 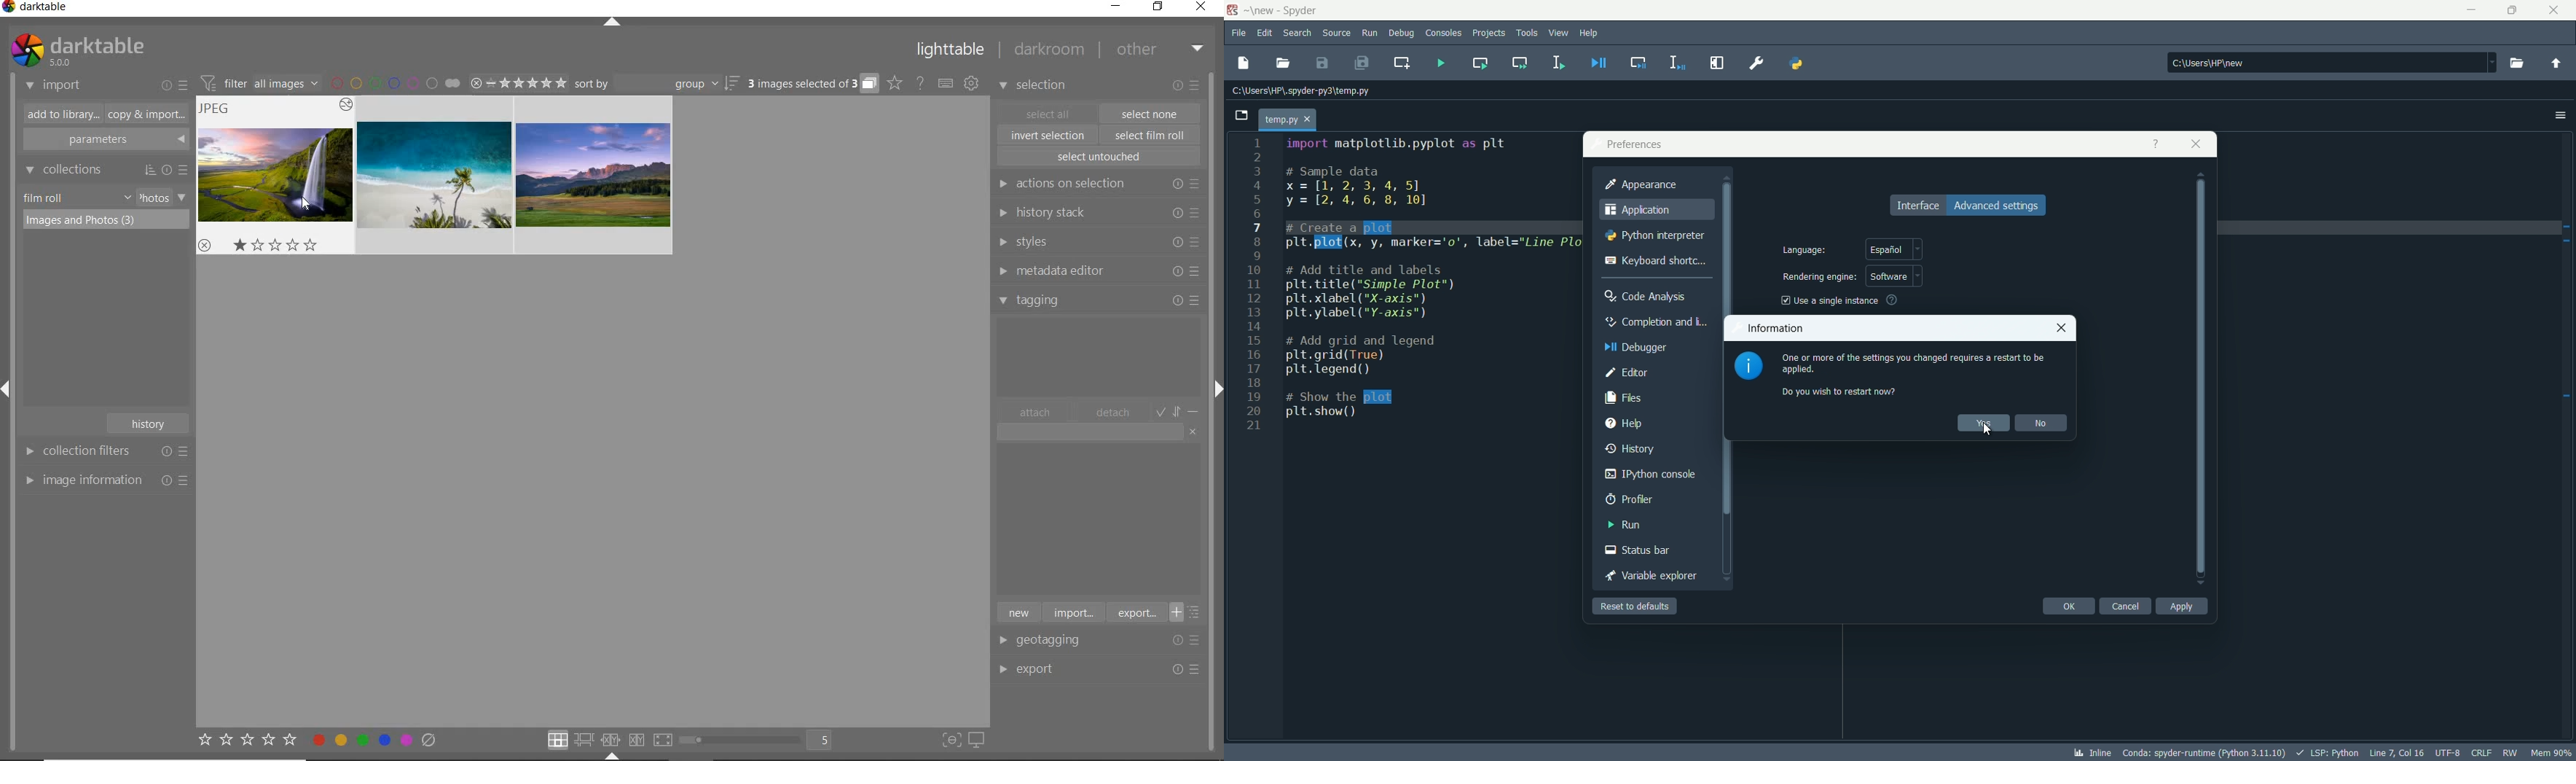 What do you see at coordinates (1628, 373) in the screenshot?
I see `editor` at bounding box center [1628, 373].